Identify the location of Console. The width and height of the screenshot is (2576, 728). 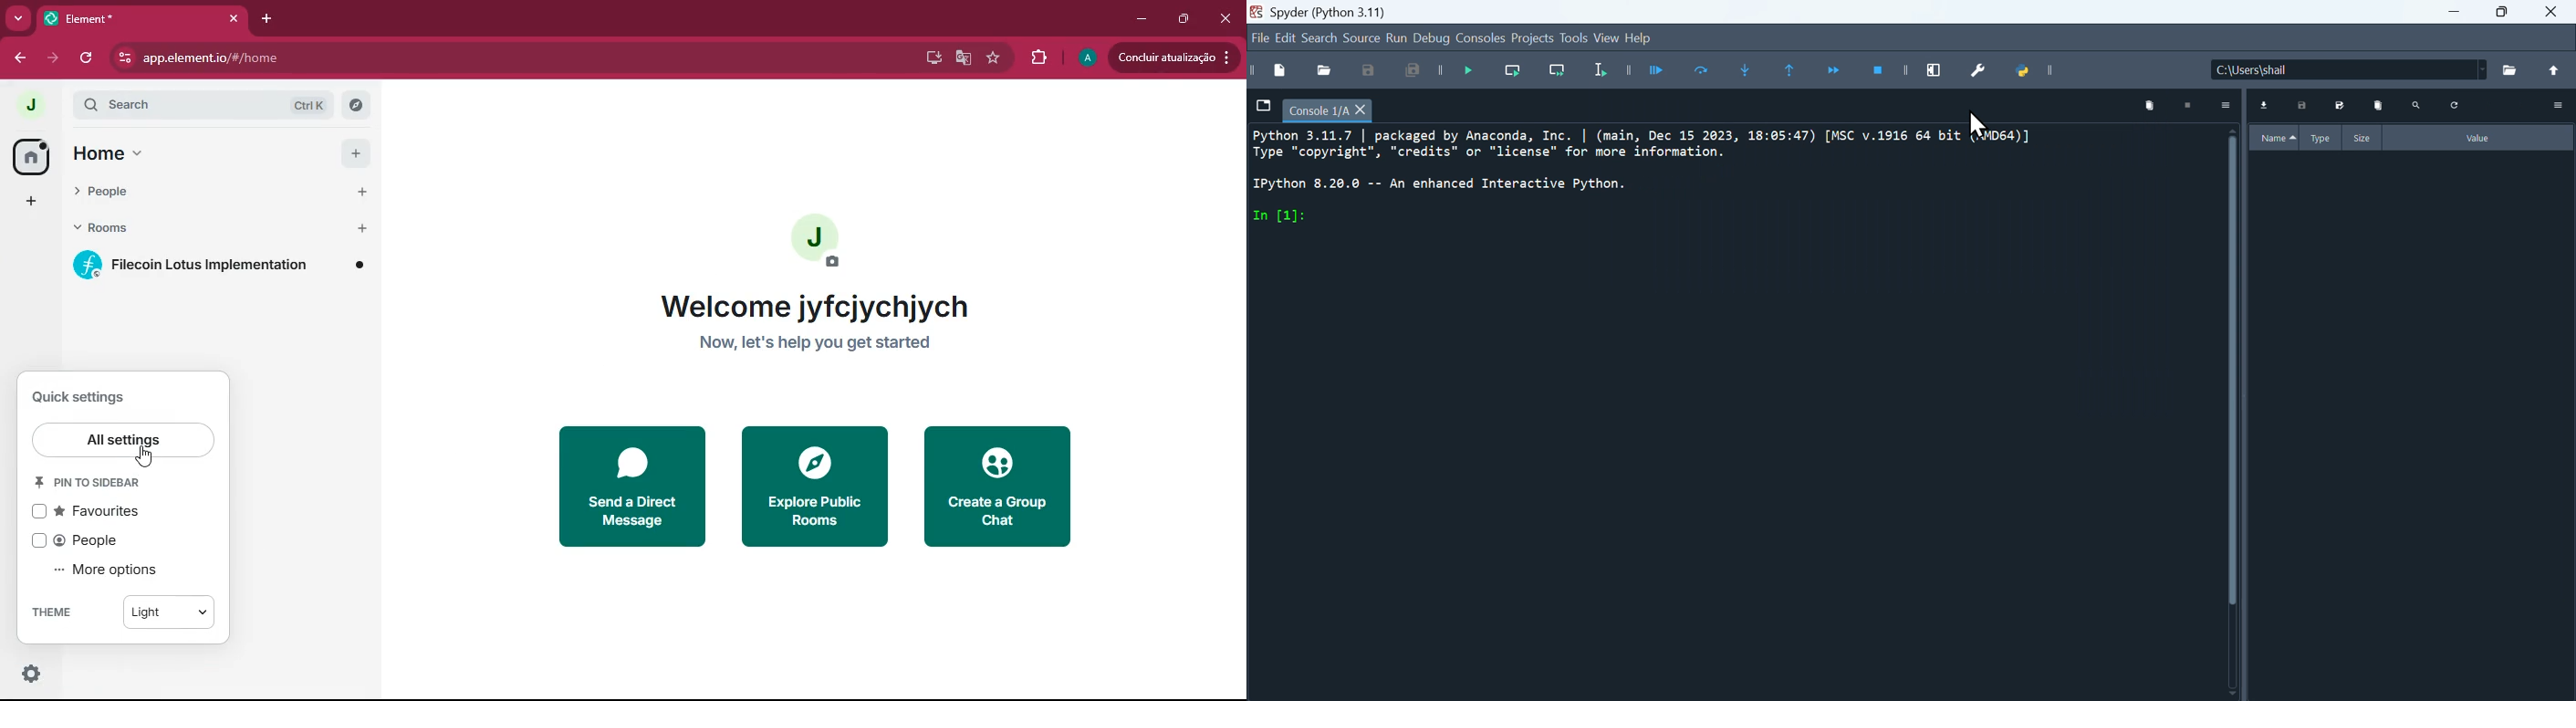
(1483, 39).